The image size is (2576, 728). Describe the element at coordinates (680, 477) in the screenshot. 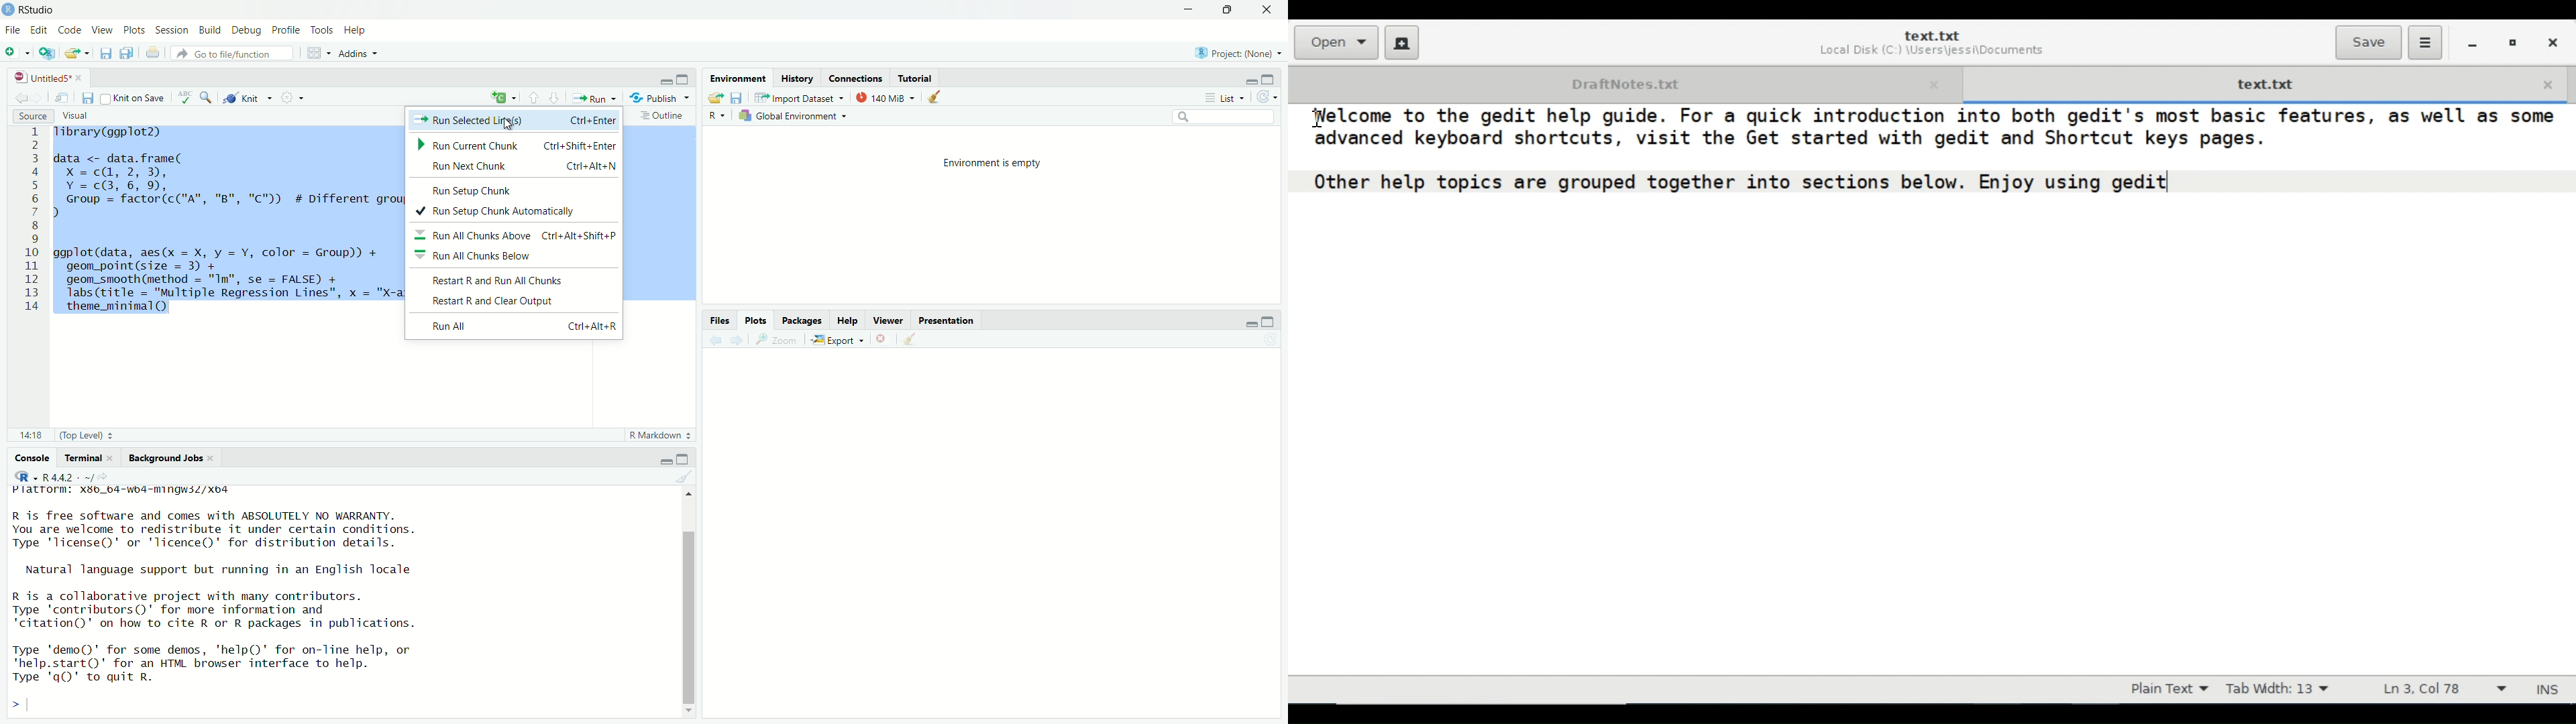

I see `clear` at that location.